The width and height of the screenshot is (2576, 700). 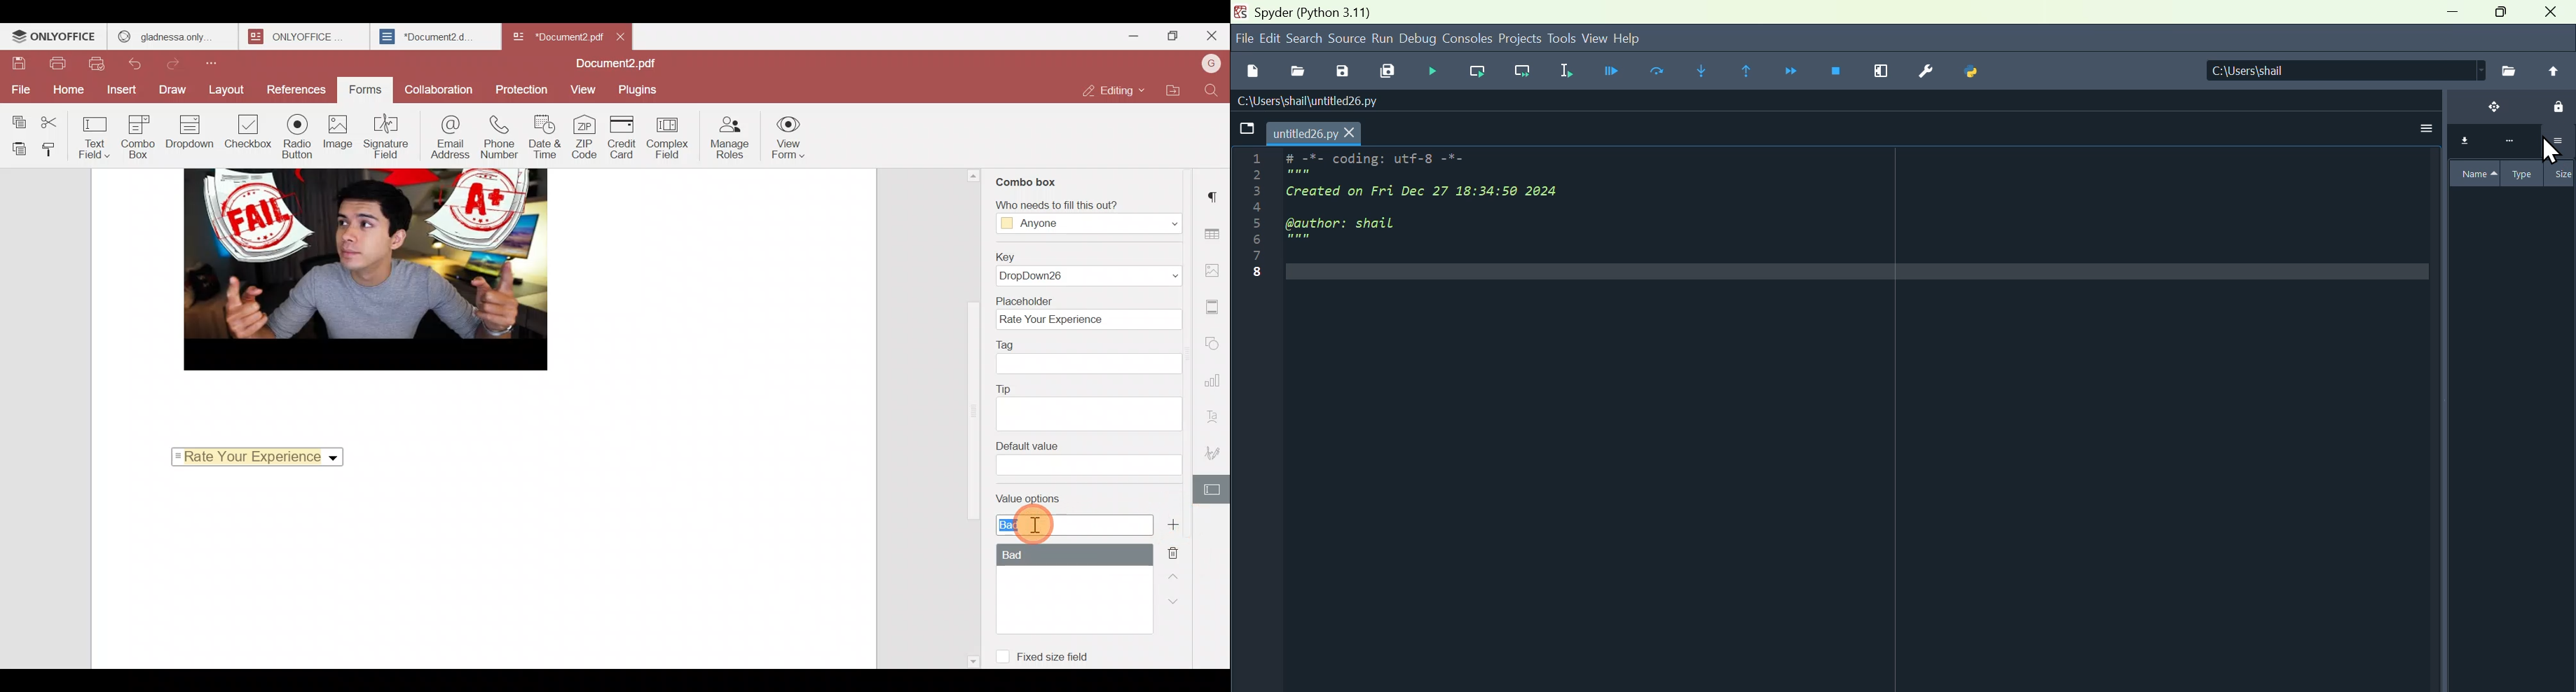 What do you see at coordinates (179, 64) in the screenshot?
I see `Redo` at bounding box center [179, 64].